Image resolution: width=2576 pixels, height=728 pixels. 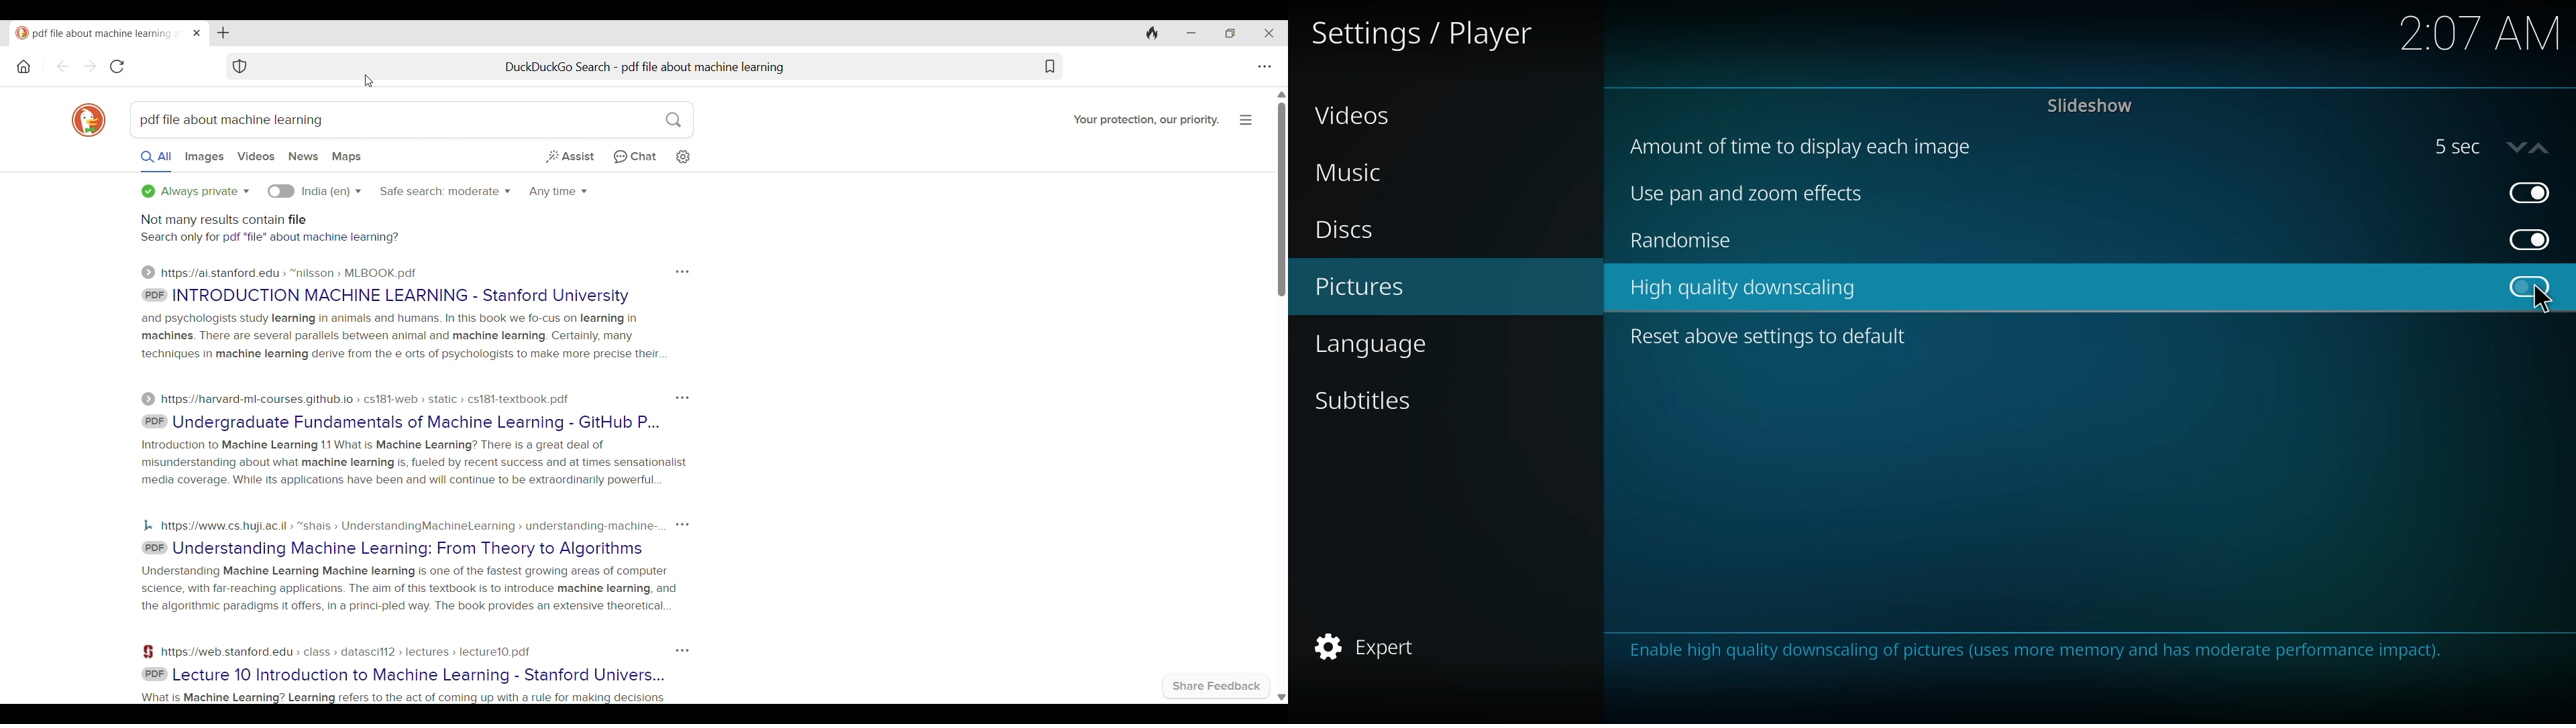 What do you see at coordinates (1369, 400) in the screenshot?
I see `subtitles` at bounding box center [1369, 400].